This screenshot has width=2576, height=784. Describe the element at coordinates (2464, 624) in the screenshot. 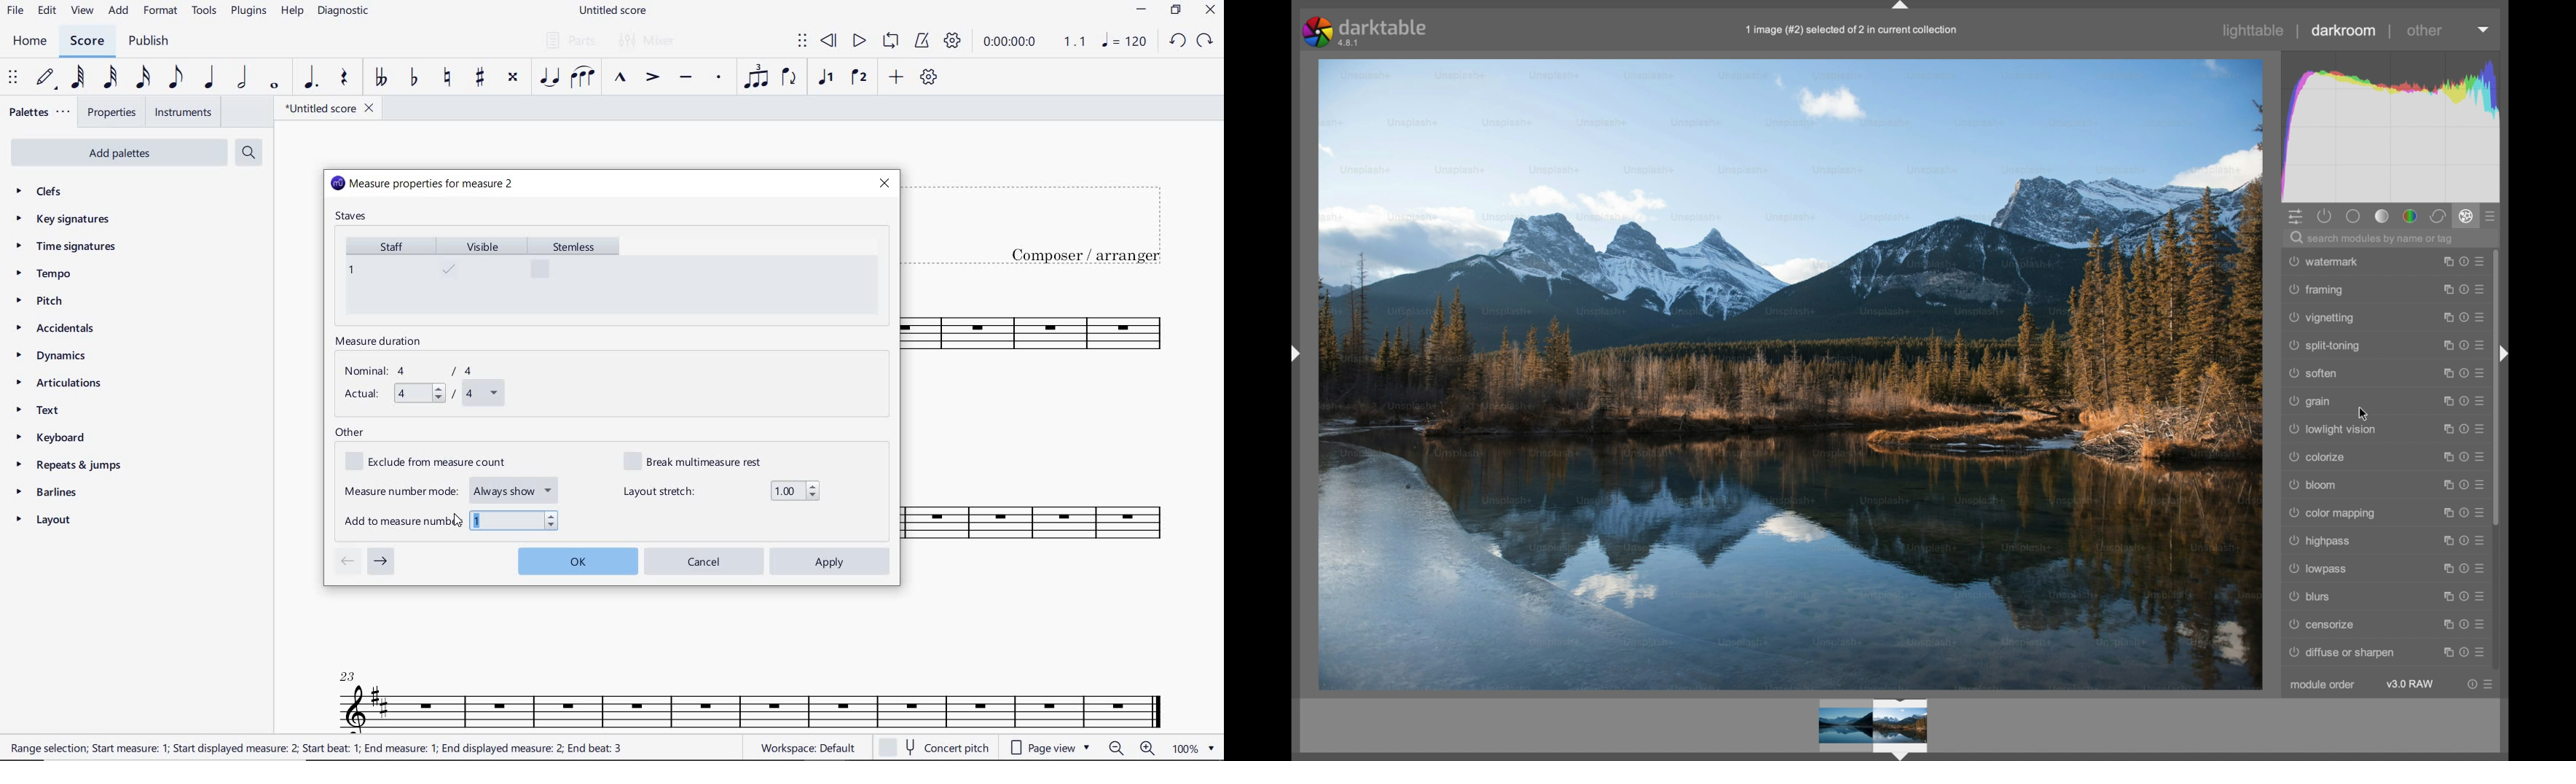

I see `reset parameters` at that location.